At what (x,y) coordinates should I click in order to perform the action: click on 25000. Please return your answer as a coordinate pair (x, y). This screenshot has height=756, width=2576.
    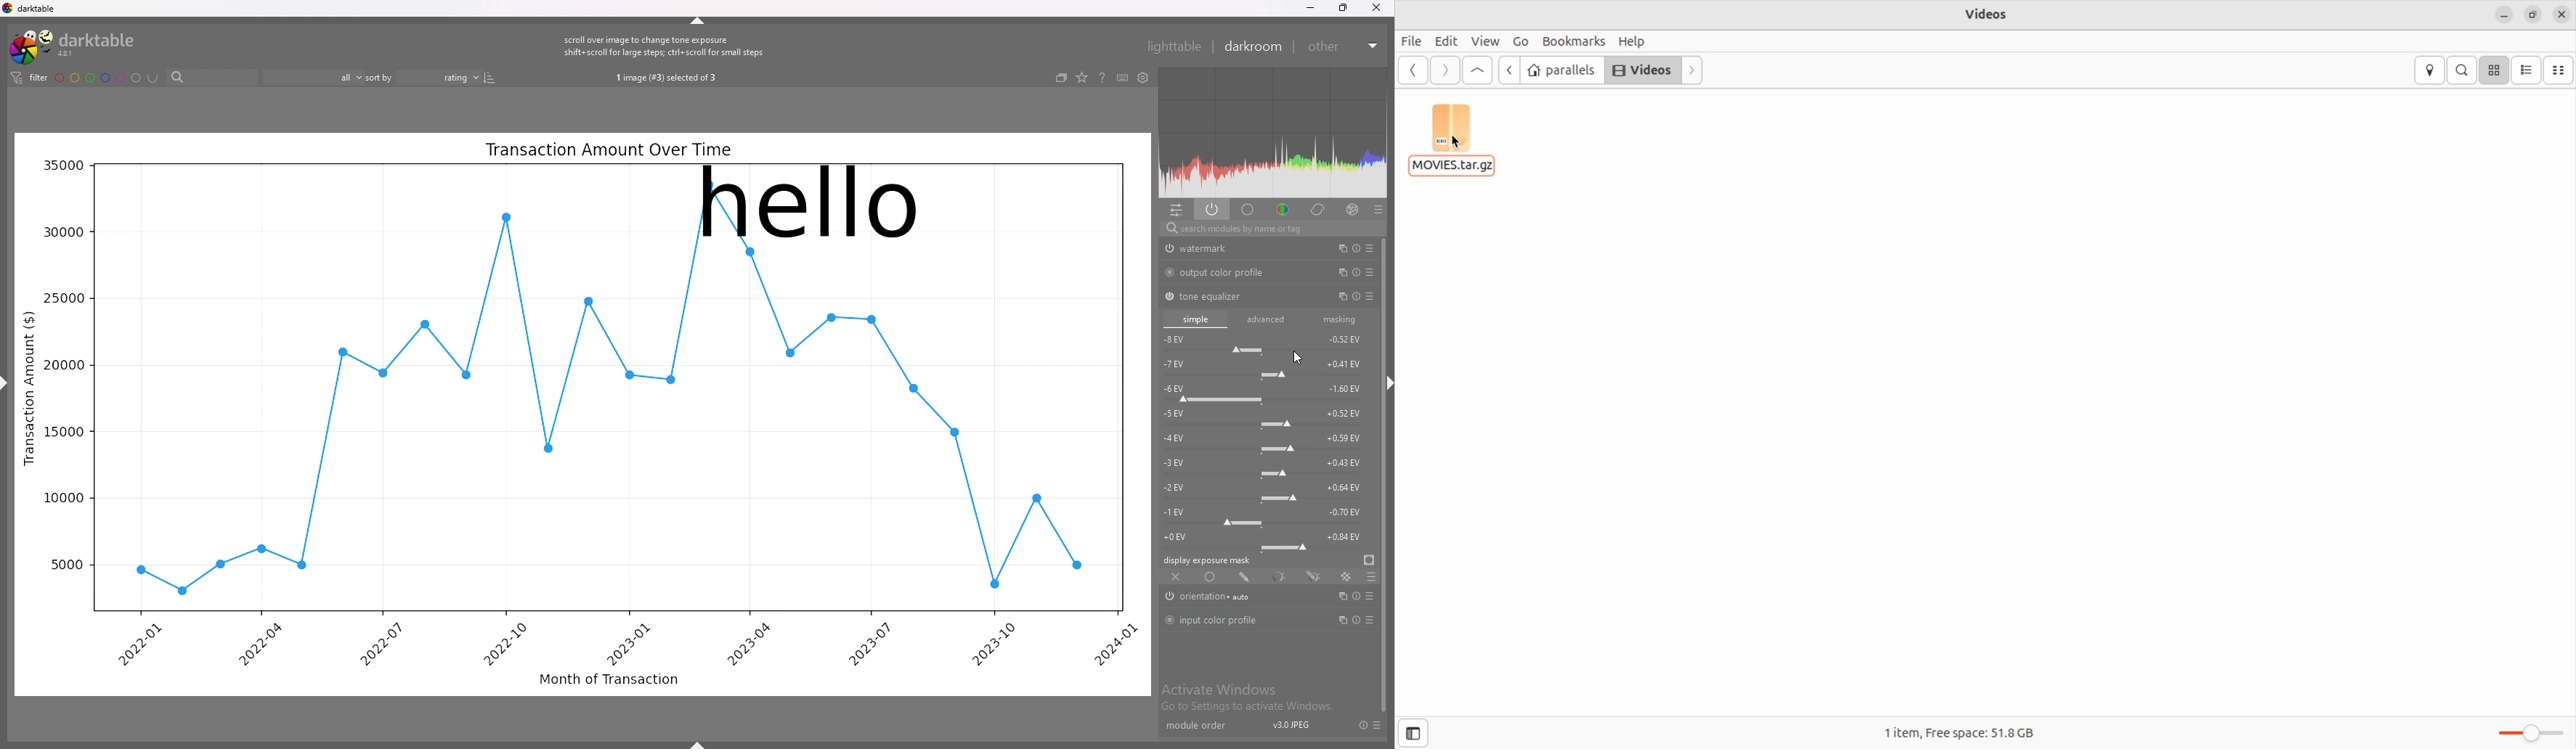
    Looking at the image, I should click on (63, 297).